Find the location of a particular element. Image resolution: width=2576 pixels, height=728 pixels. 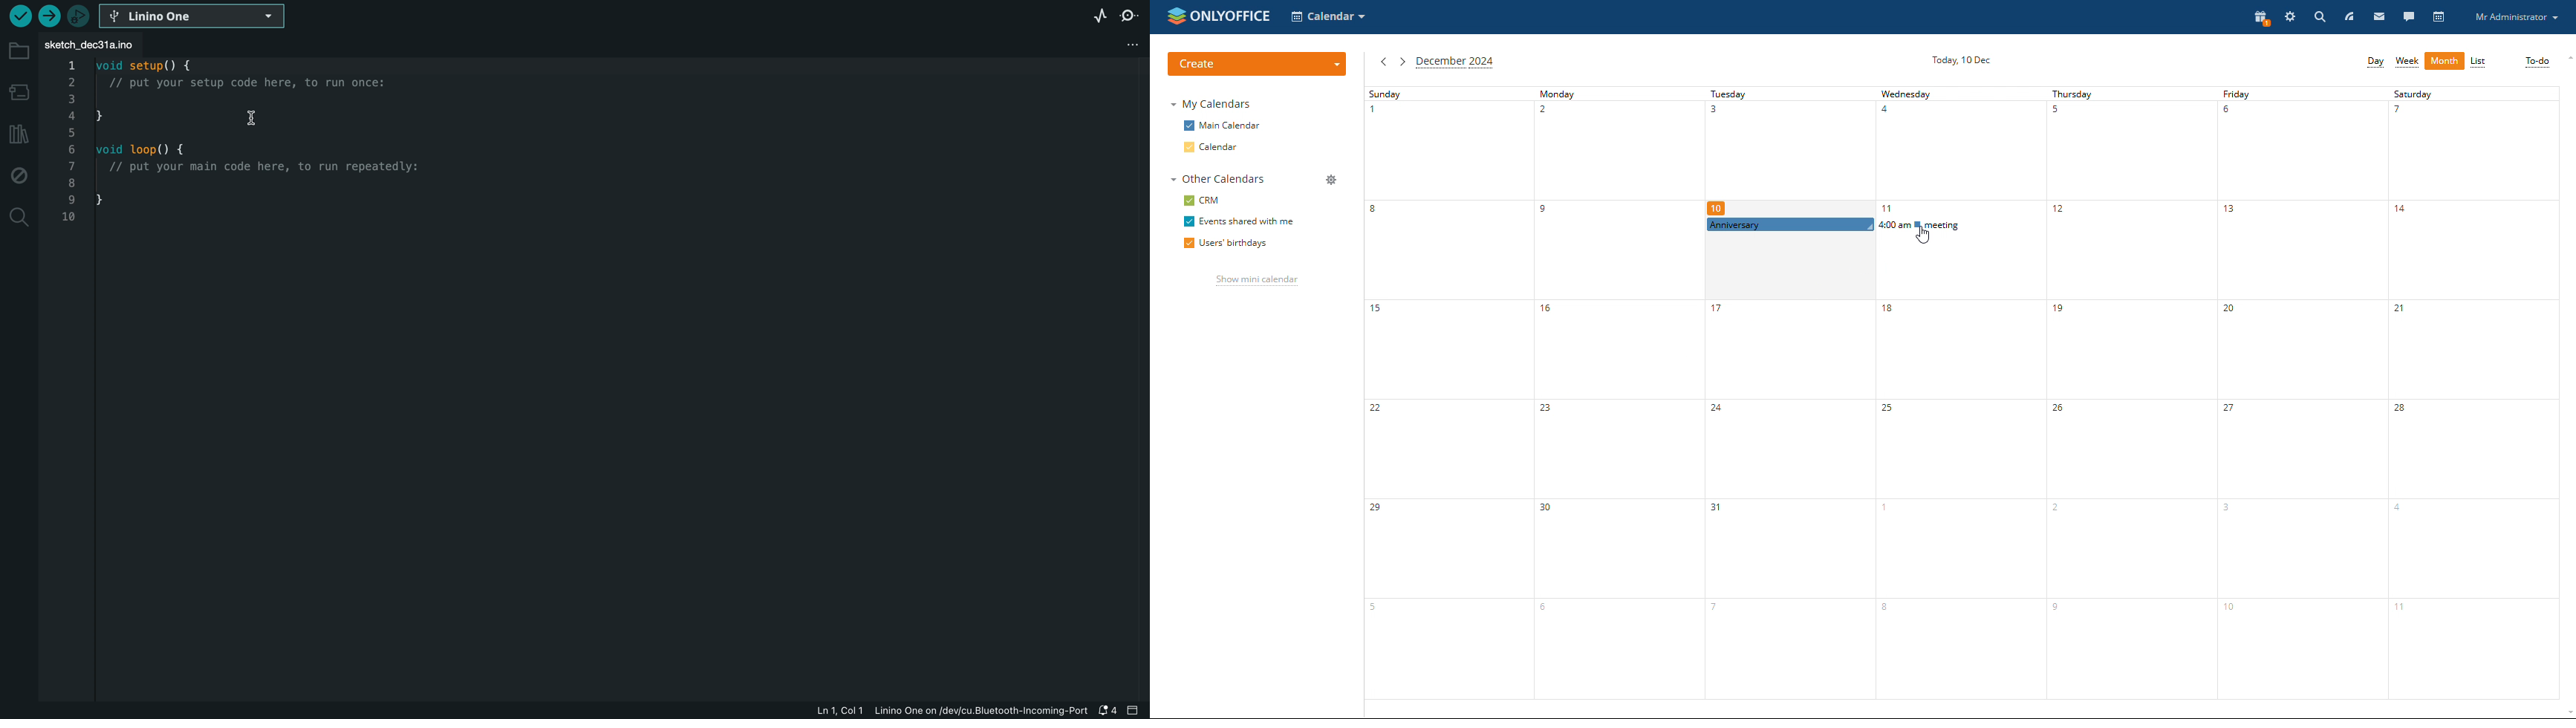

list view is located at coordinates (2479, 62).